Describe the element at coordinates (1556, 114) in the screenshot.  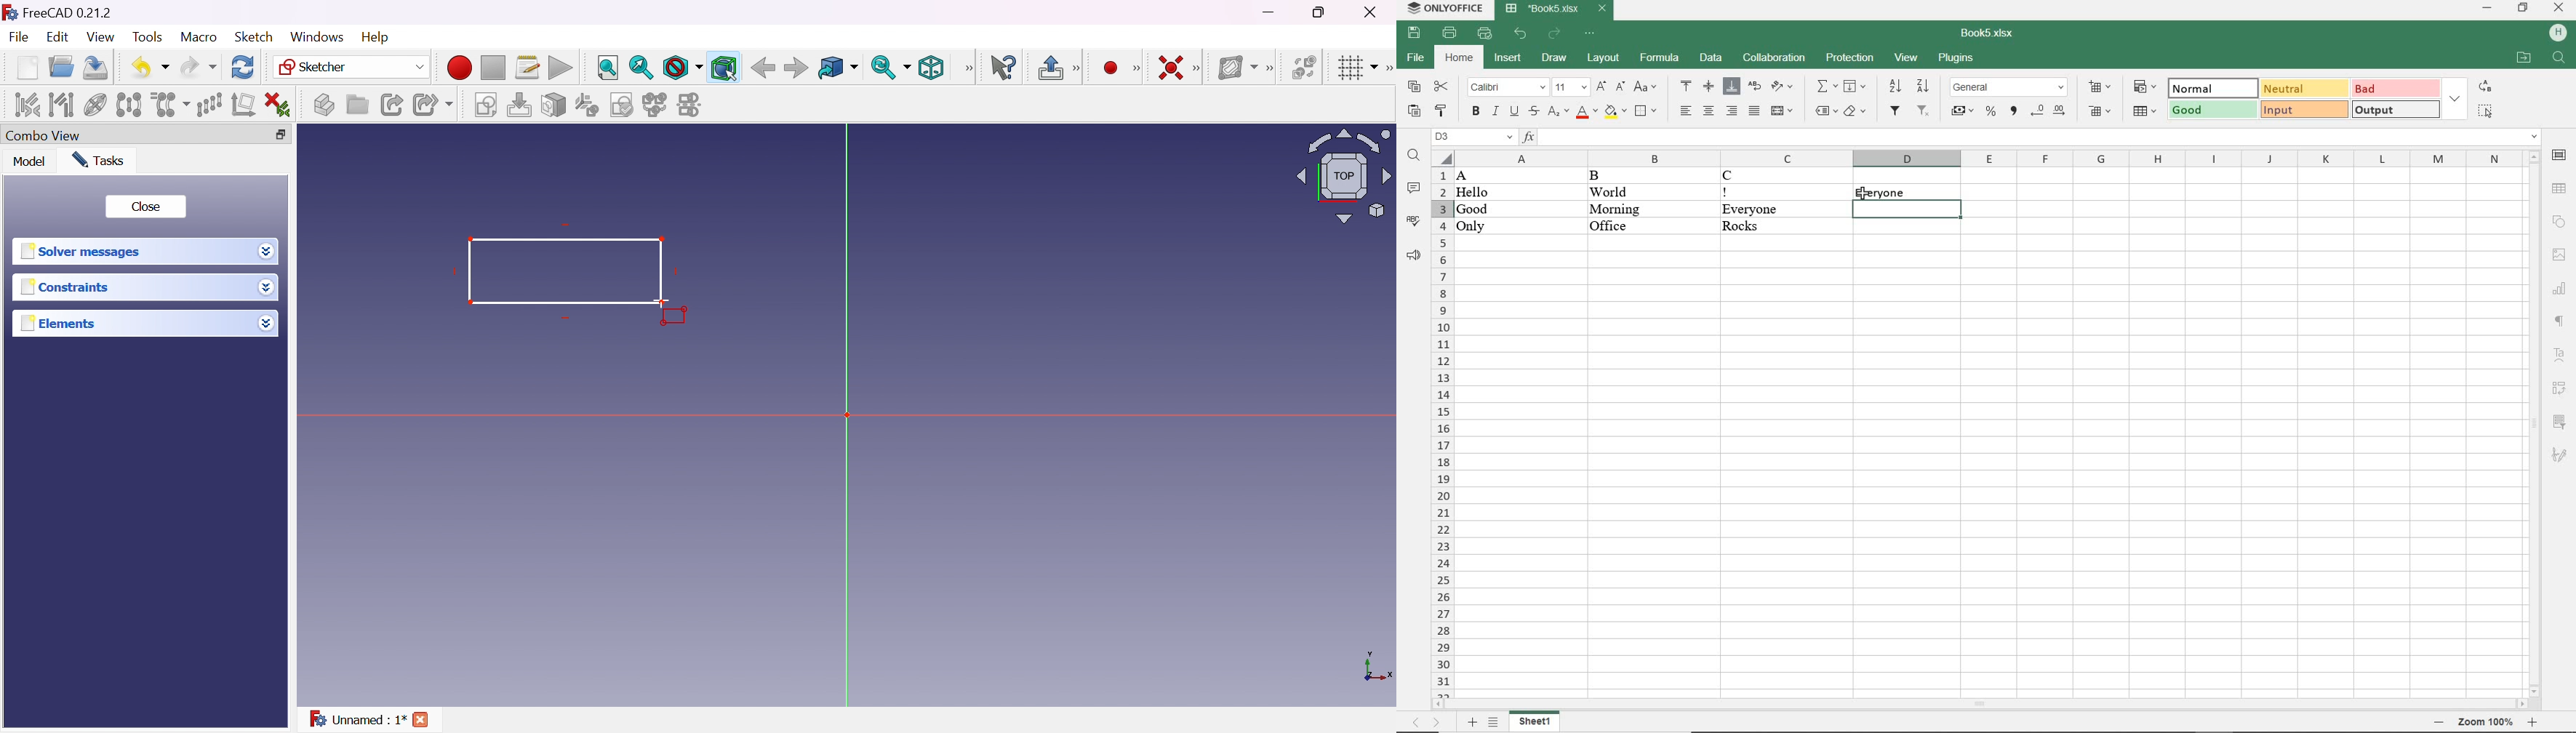
I see `subscript/superscript` at that location.